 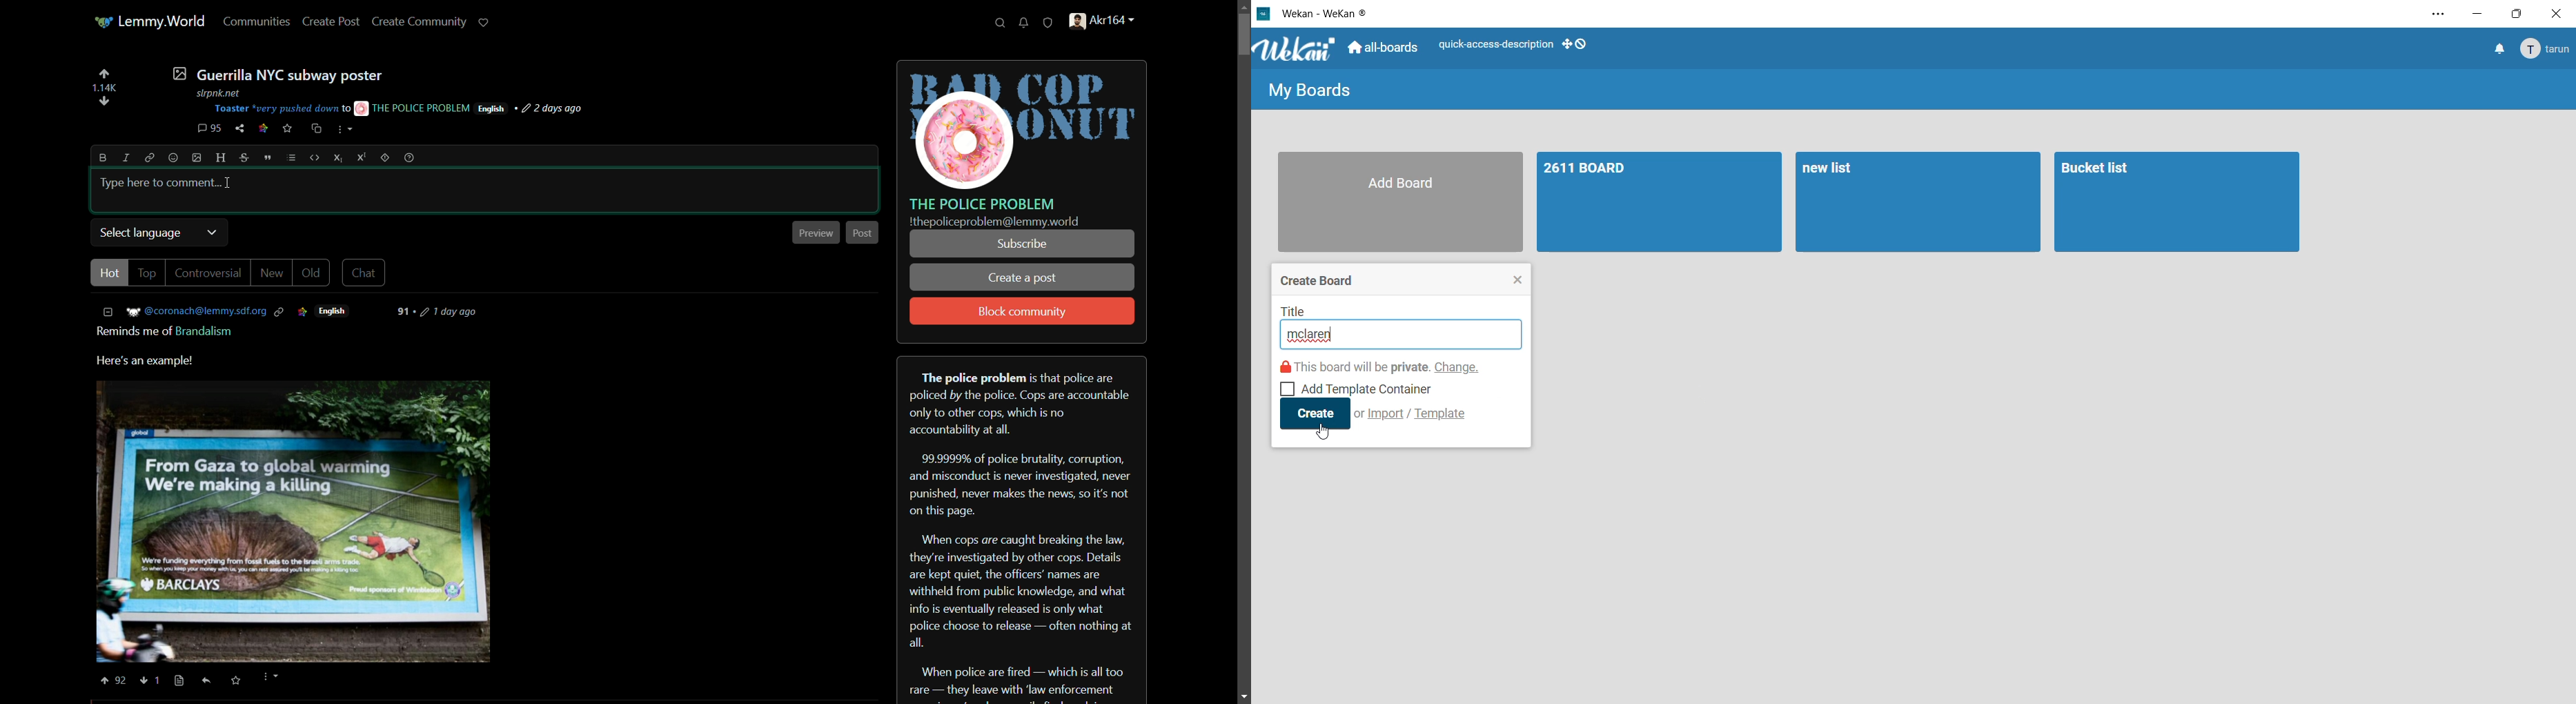 I want to click on block community, so click(x=1023, y=312).